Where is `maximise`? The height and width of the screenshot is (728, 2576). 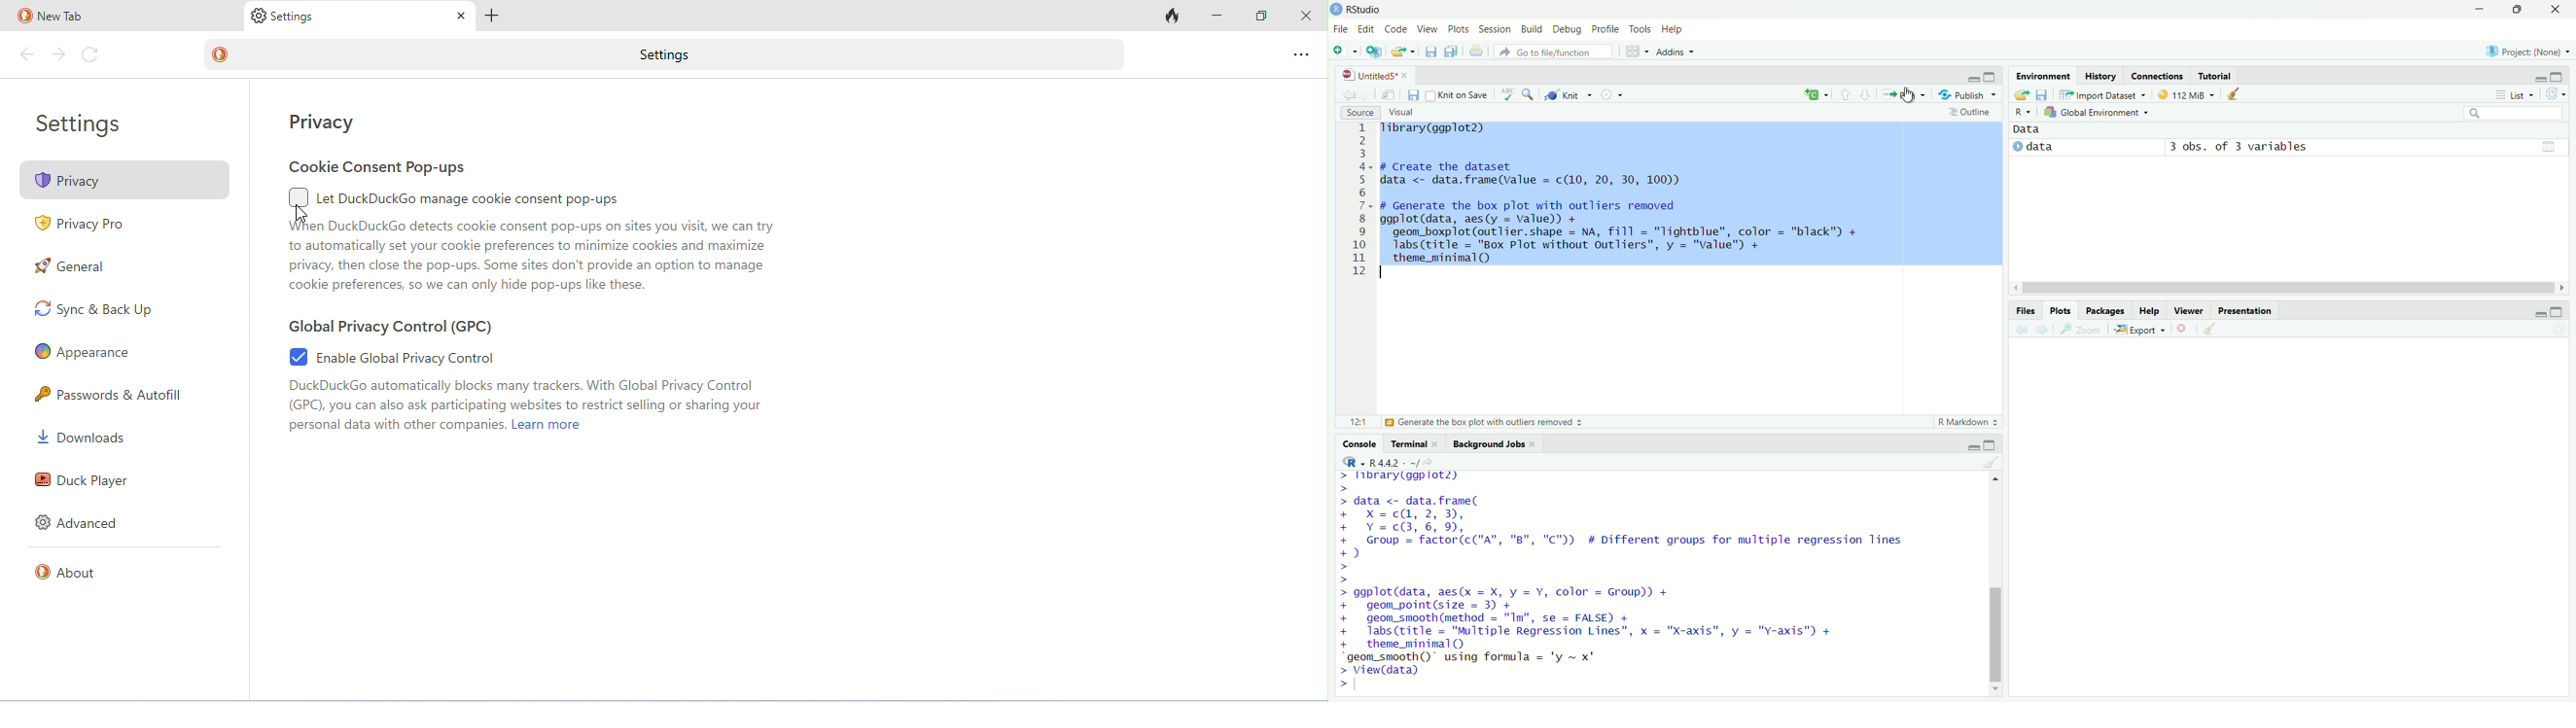 maximise is located at coordinates (2558, 313).